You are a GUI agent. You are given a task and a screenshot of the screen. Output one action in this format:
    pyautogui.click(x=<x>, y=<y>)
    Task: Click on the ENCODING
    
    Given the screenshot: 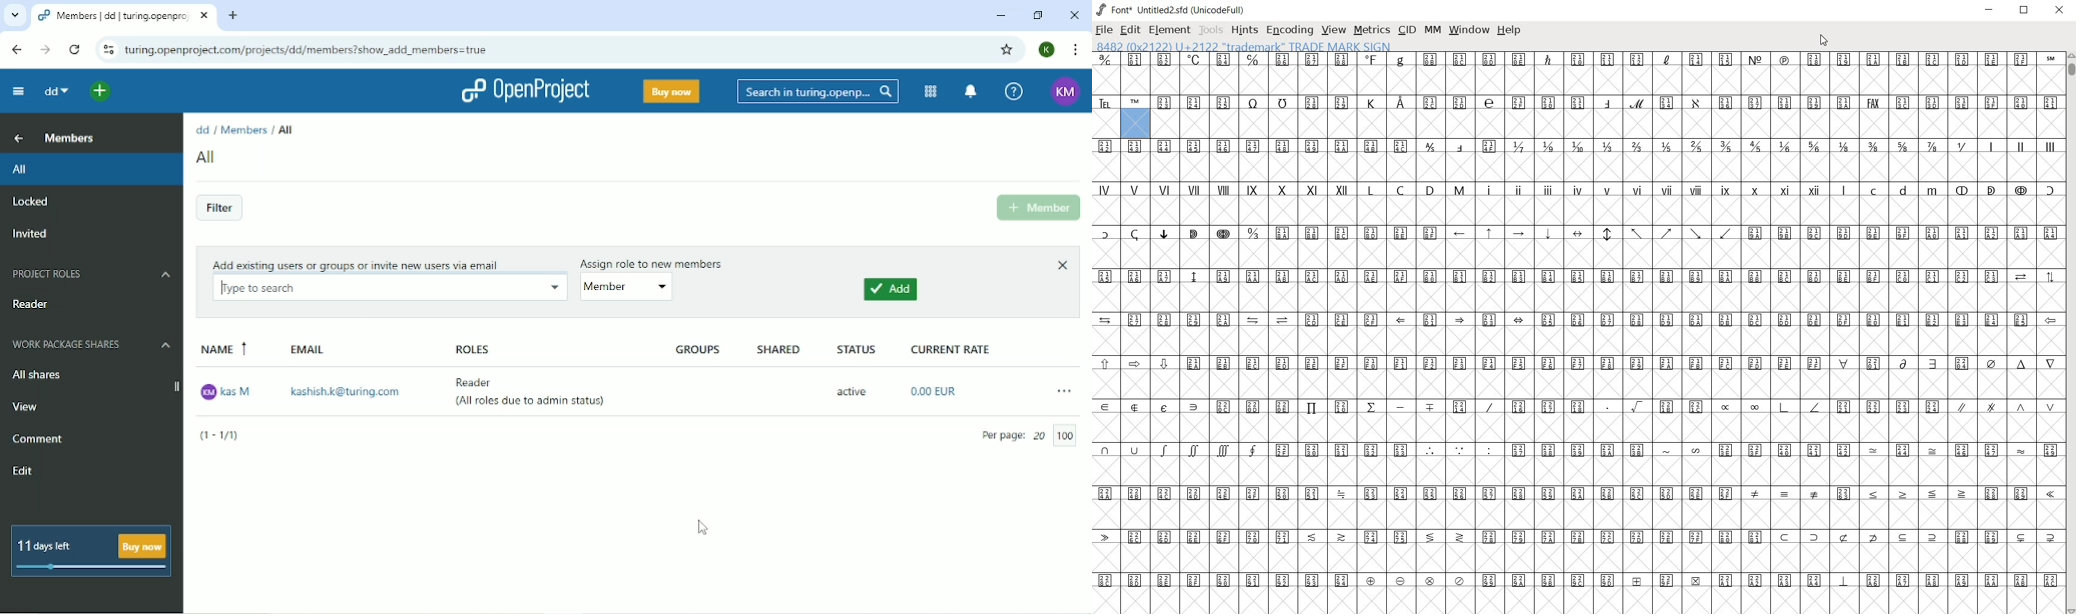 What is the action you would take?
    pyautogui.click(x=1290, y=30)
    